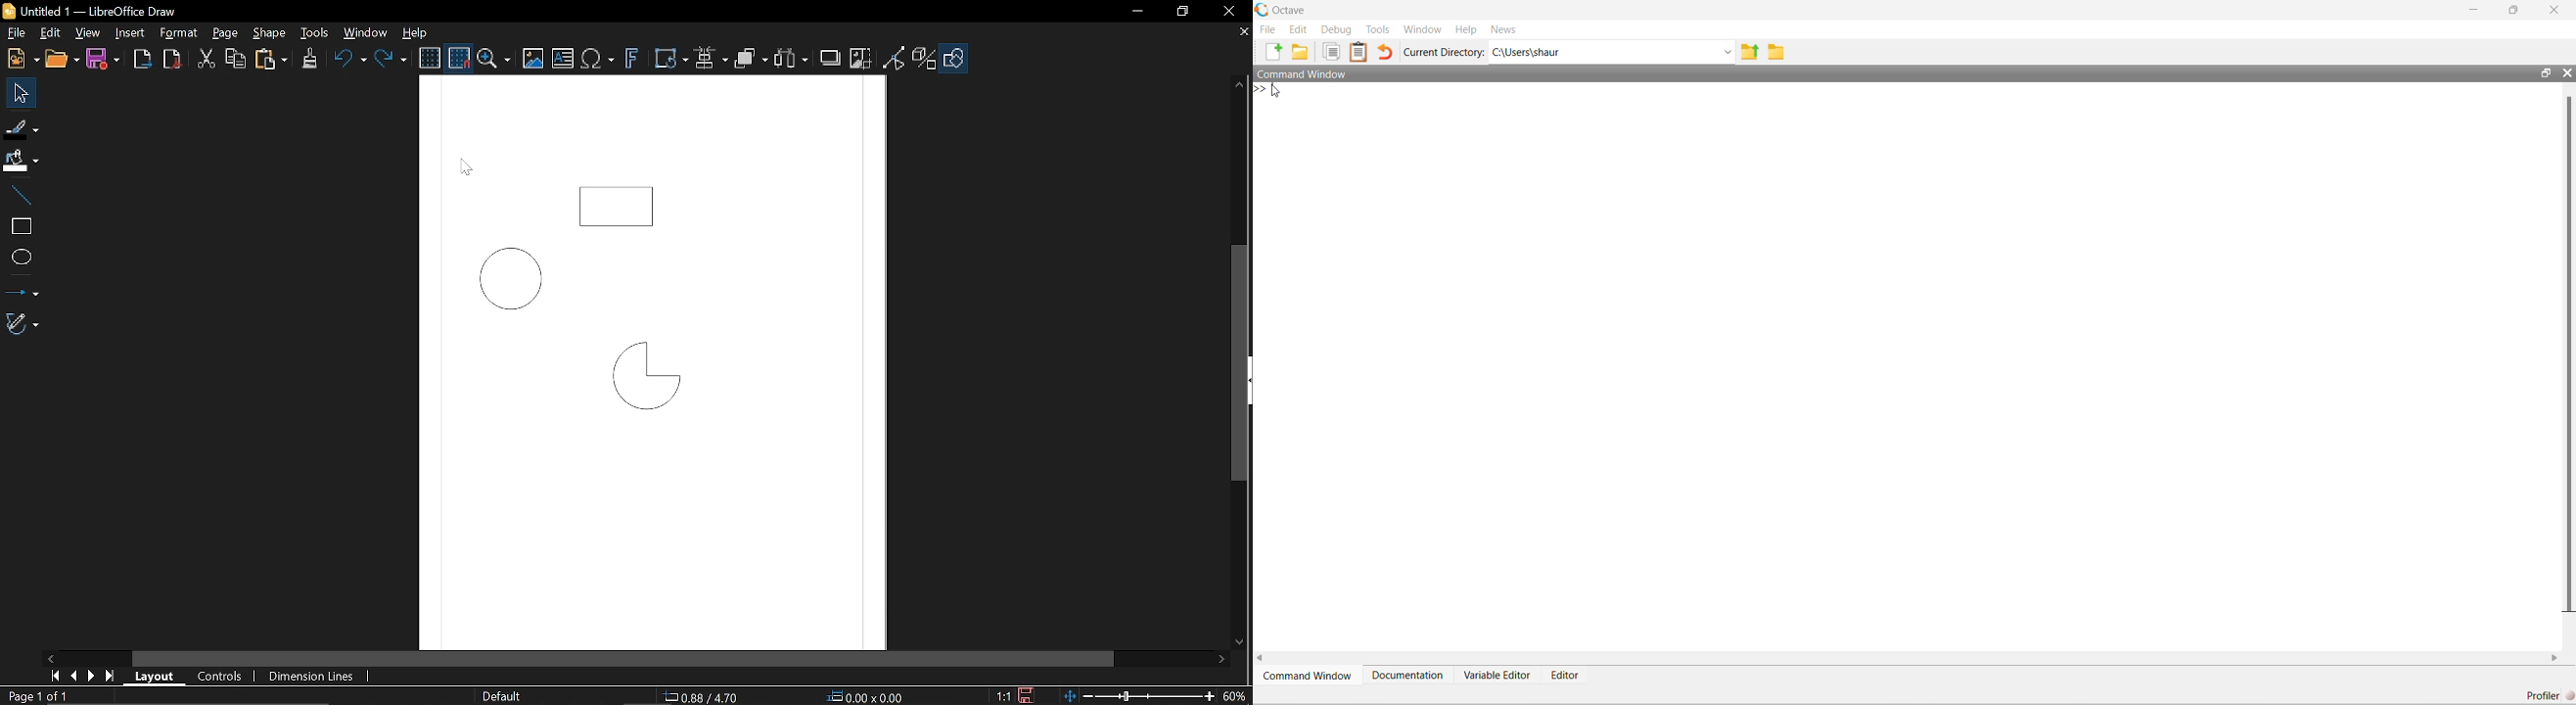  Describe the element at coordinates (628, 61) in the screenshot. I see `Insert fontwork` at that location.